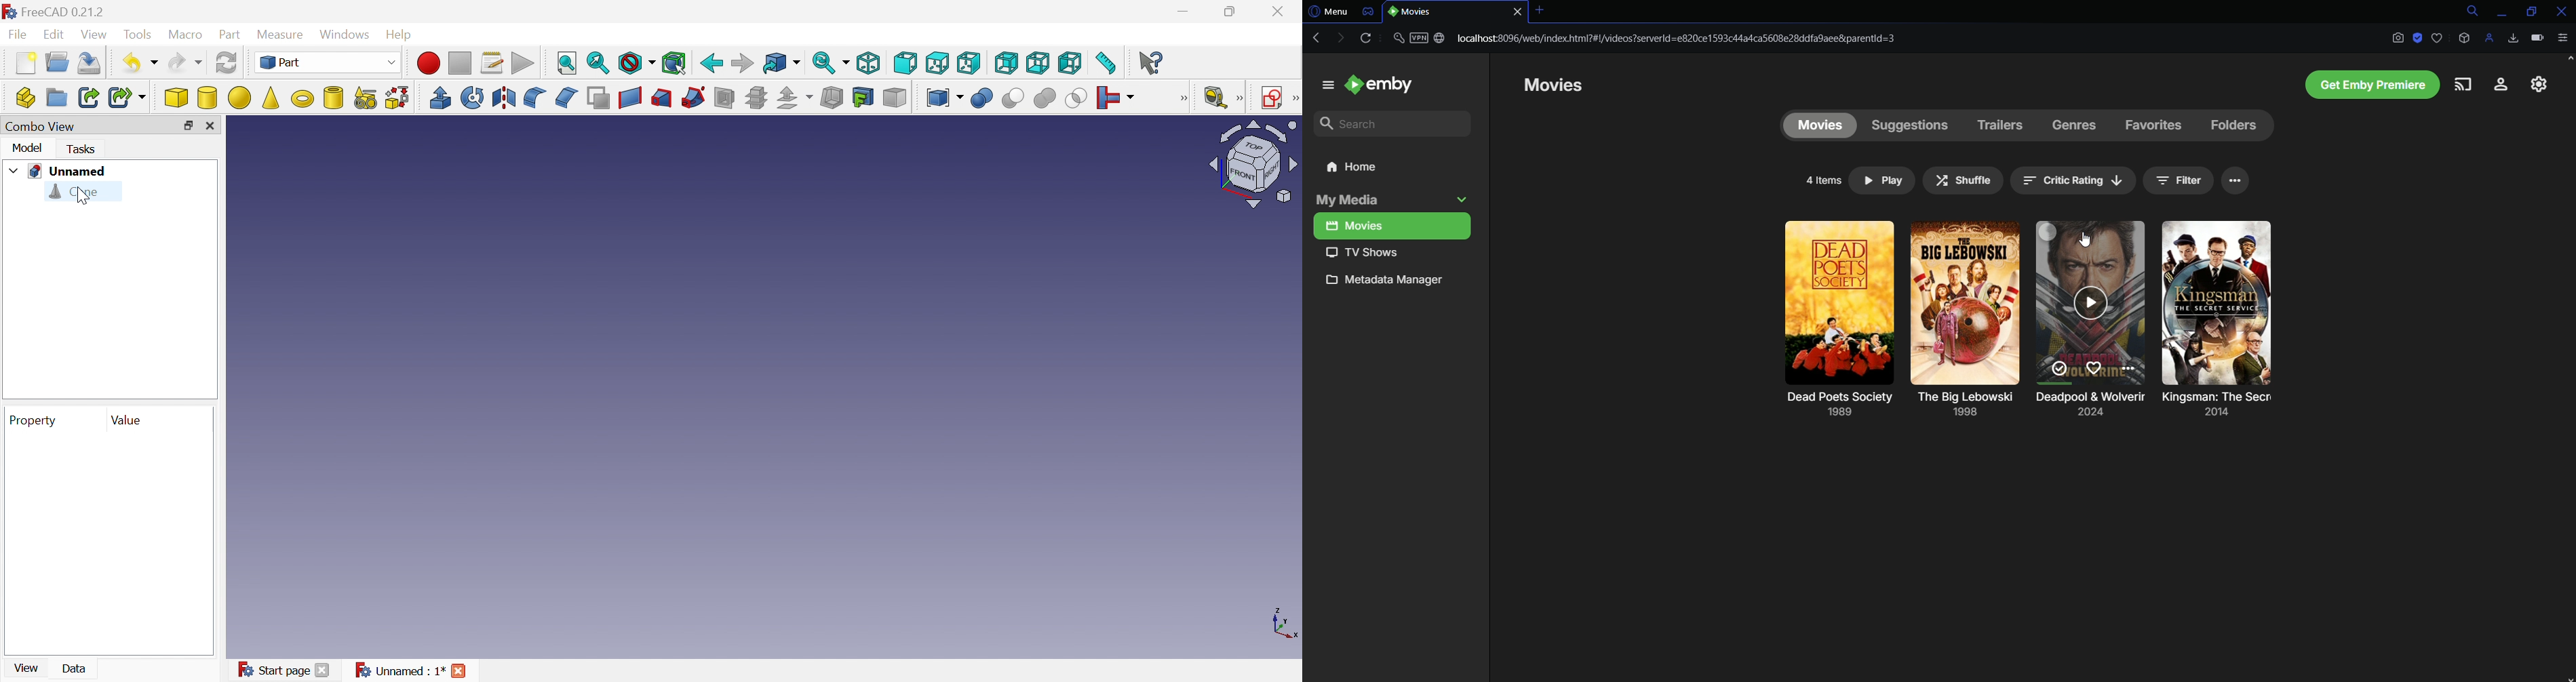 This screenshot has width=2576, height=700. Describe the element at coordinates (674, 63) in the screenshot. I see `Bounding box` at that location.